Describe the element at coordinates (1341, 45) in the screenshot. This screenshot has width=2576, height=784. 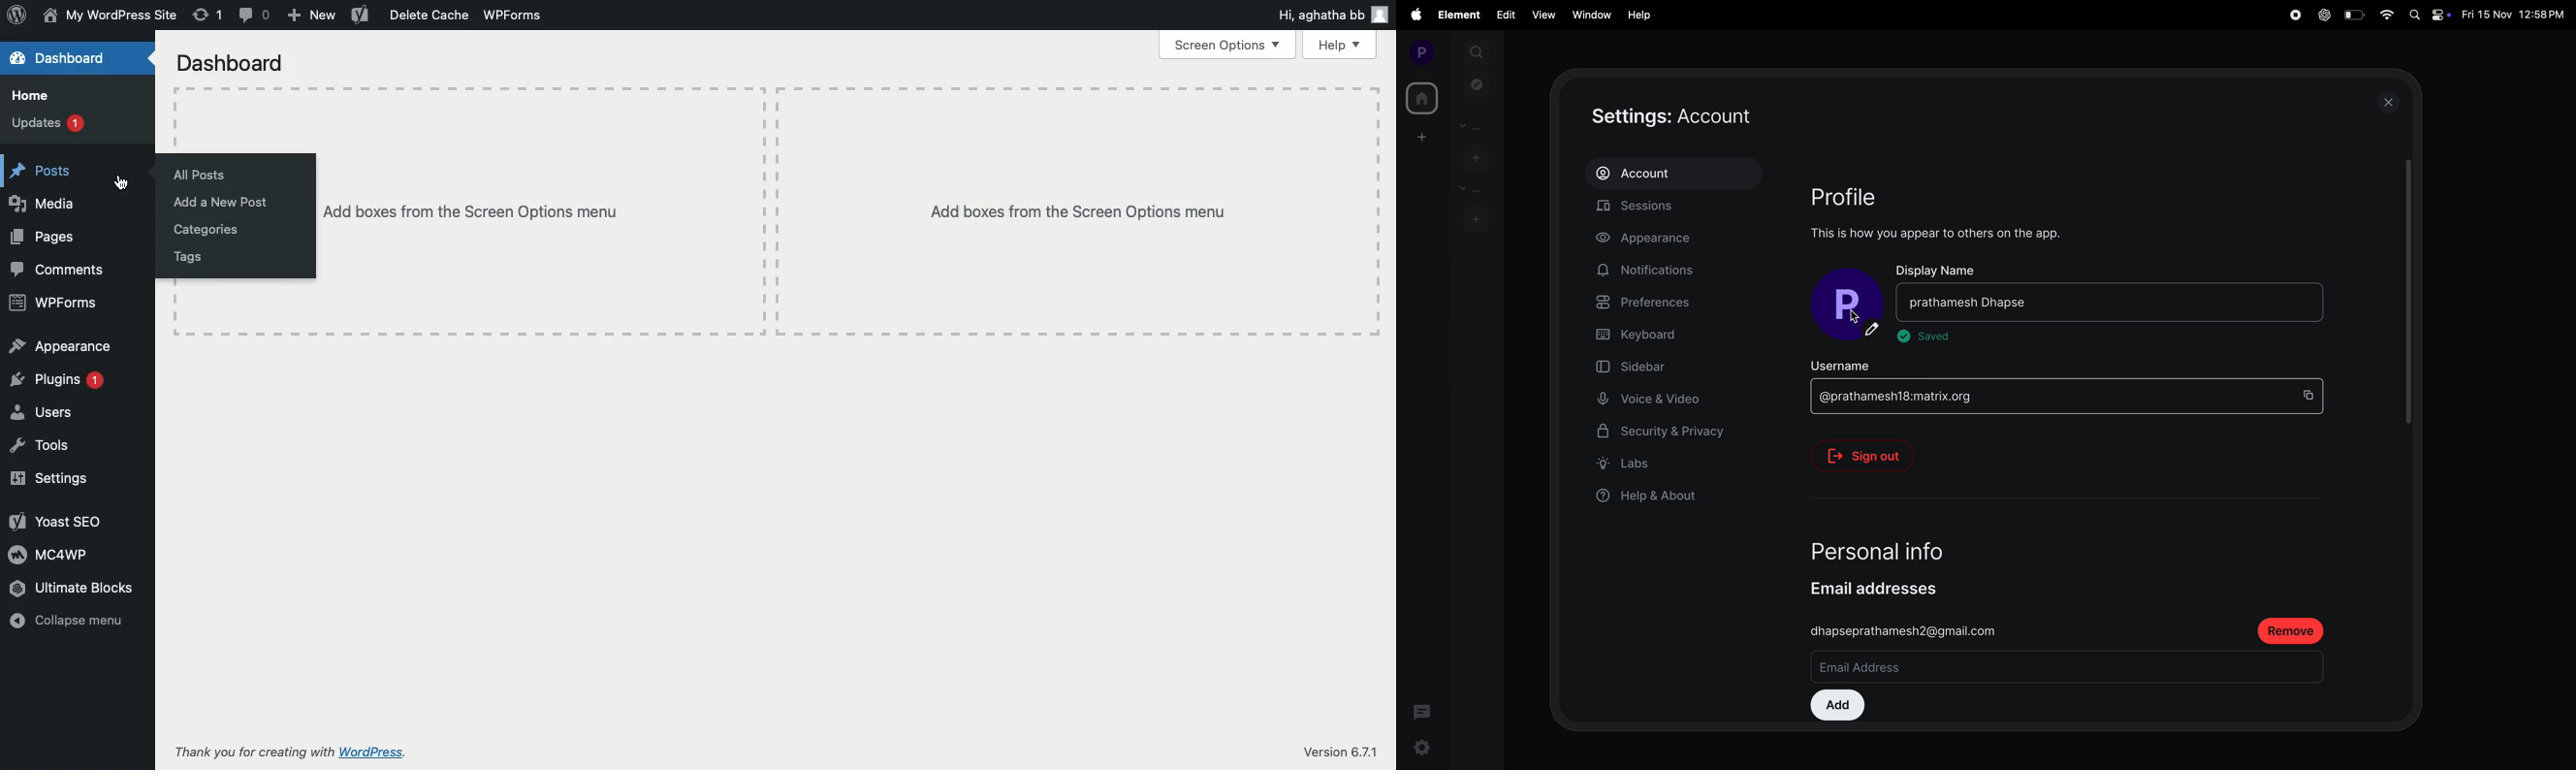
I see `Help ` at that location.